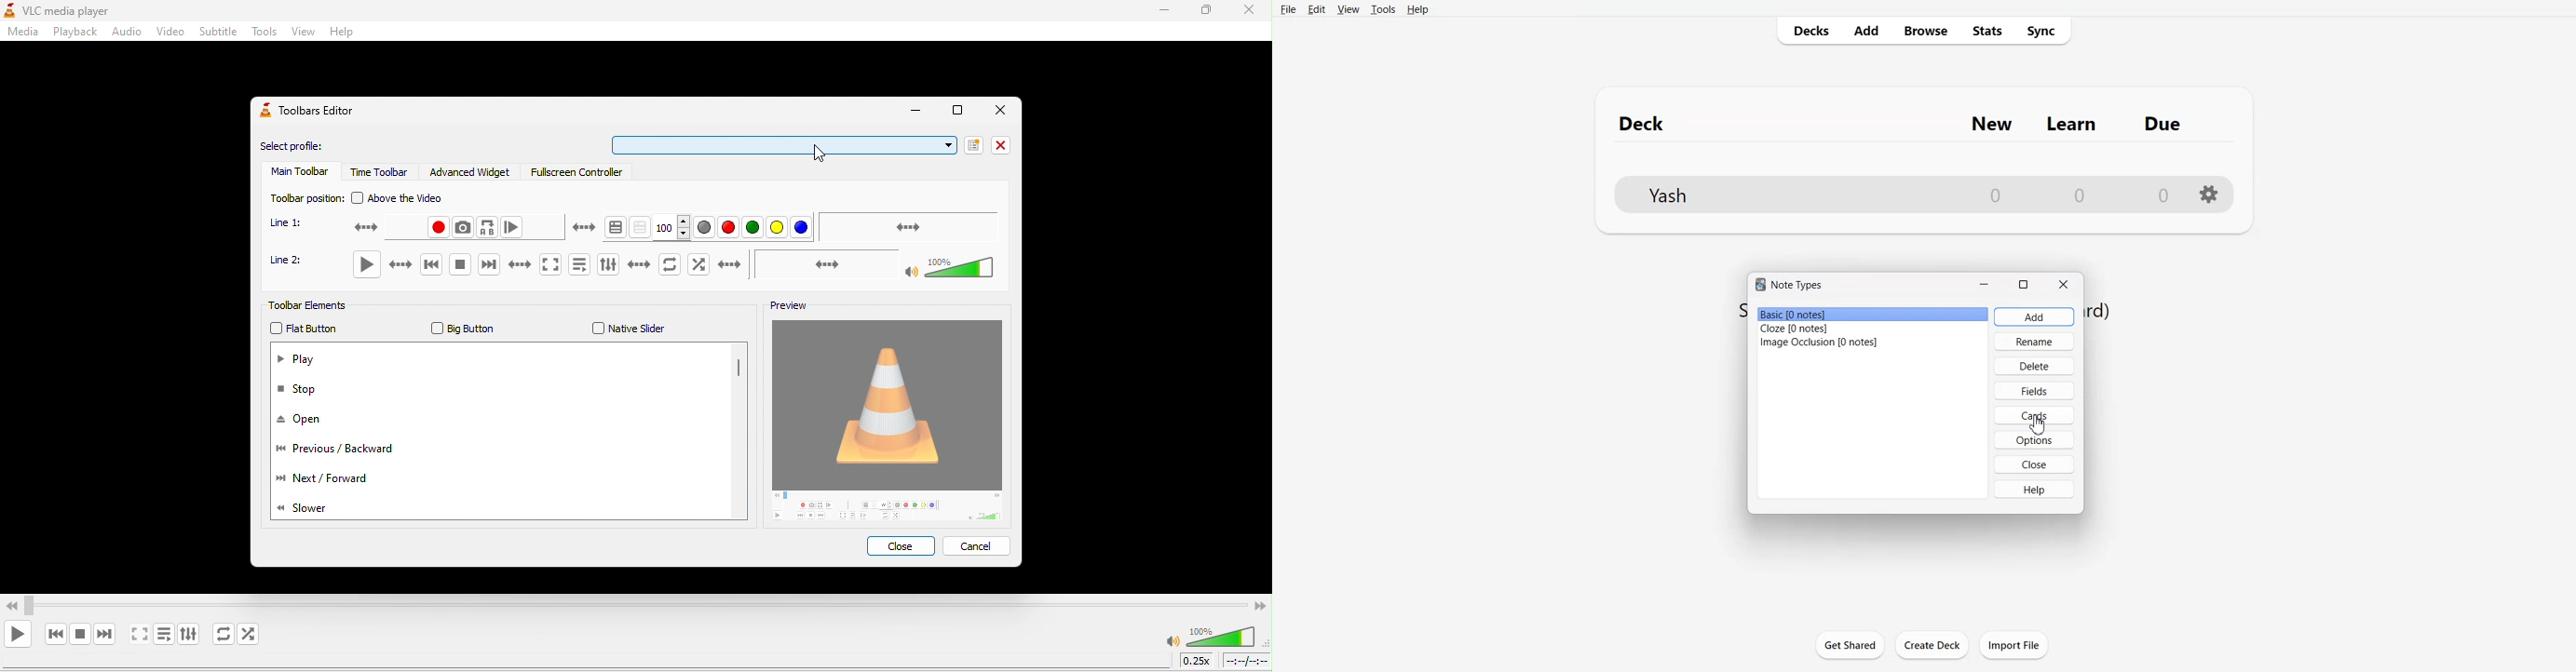 This screenshot has width=2576, height=672. I want to click on Cards, so click(2034, 415).